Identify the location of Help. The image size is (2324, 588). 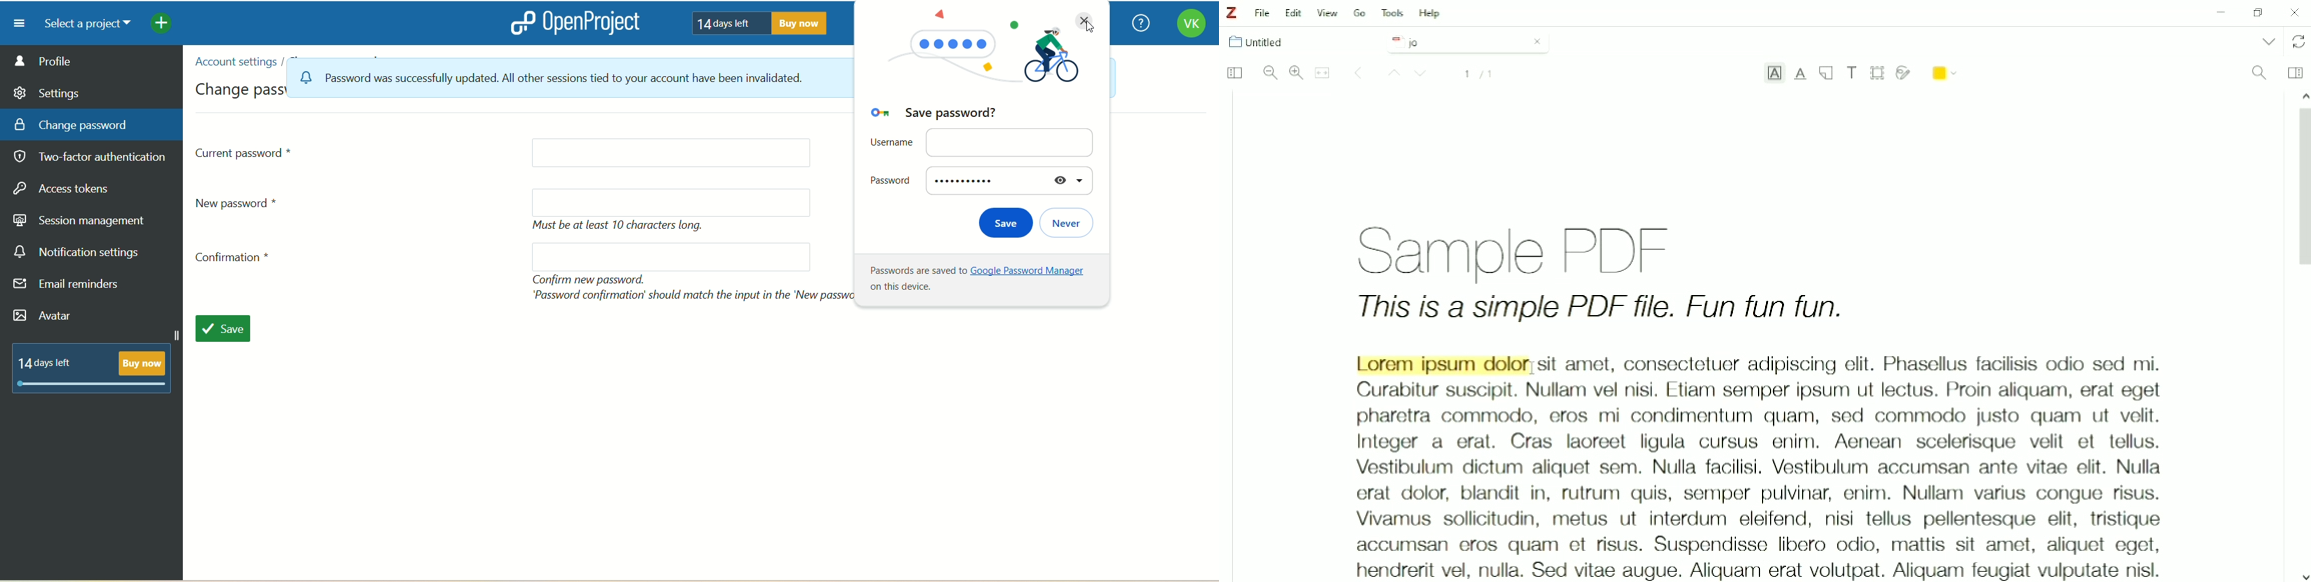
(1431, 14).